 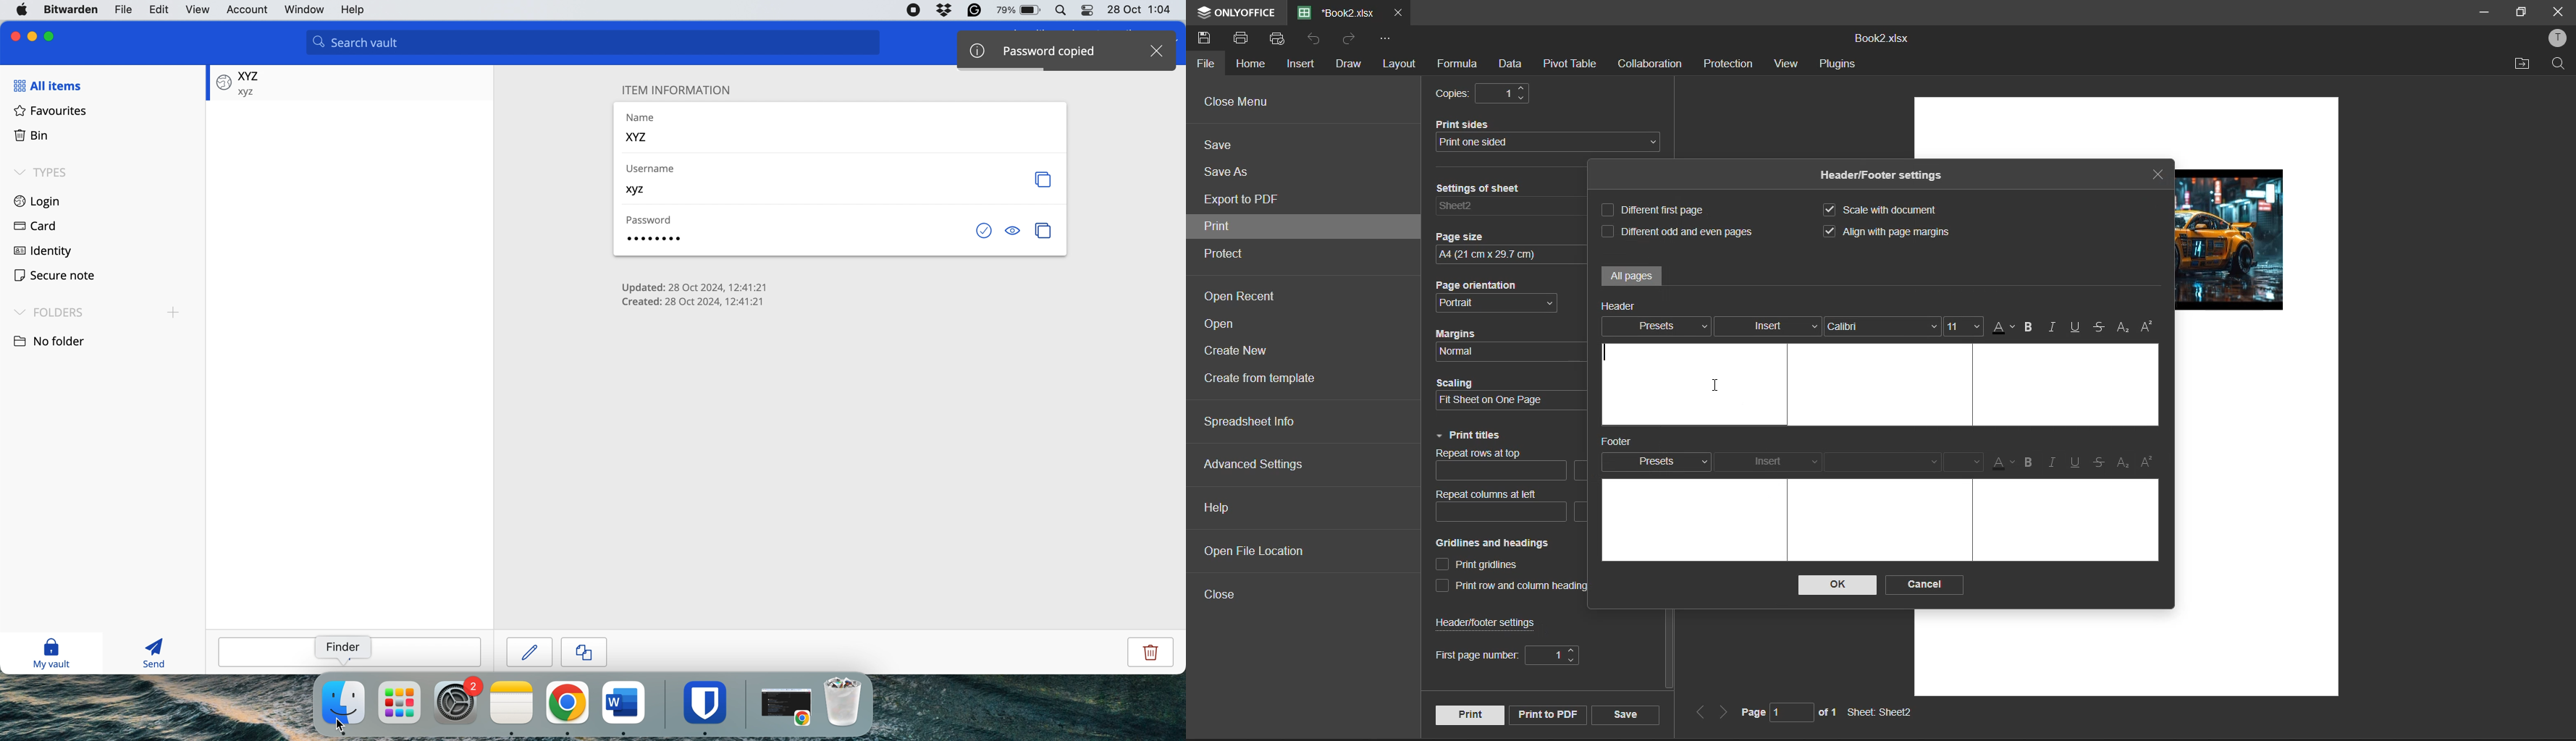 What do you see at coordinates (1402, 64) in the screenshot?
I see `layout` at bounding box center [1402, 64].